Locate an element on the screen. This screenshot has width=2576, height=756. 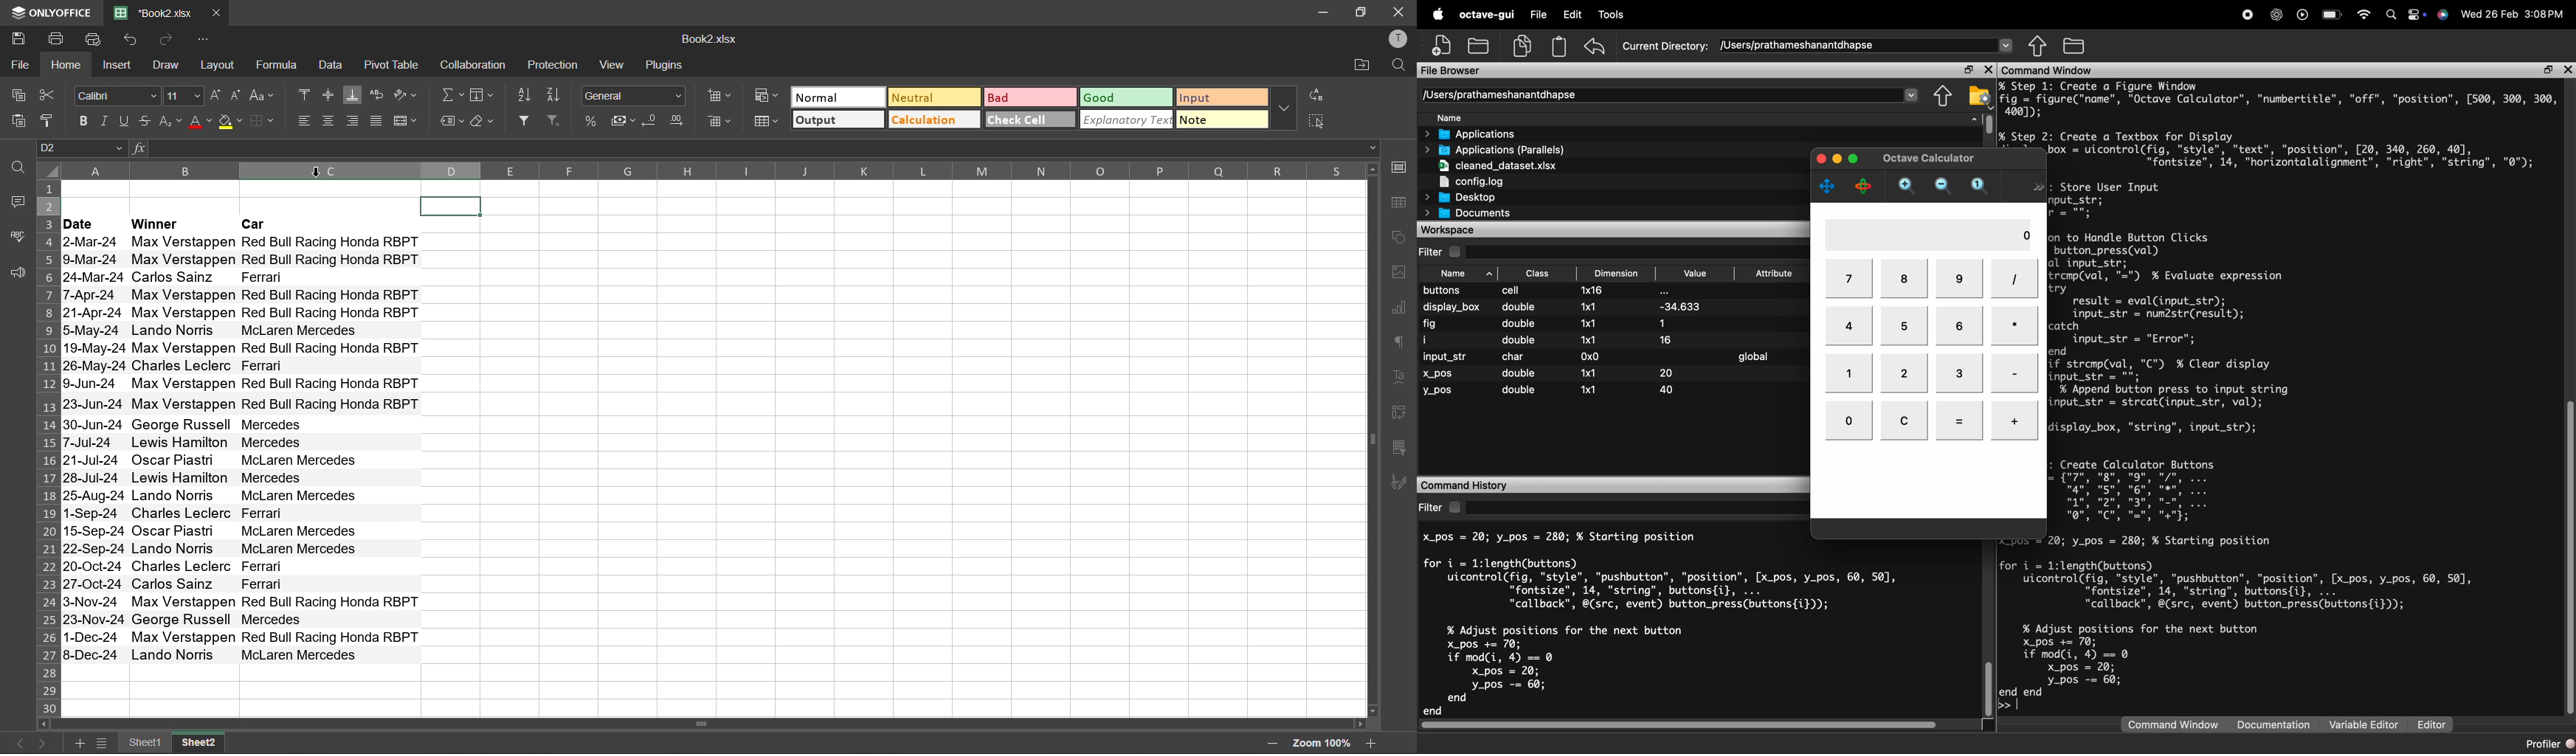
undo is located at coordinates (135, 41).